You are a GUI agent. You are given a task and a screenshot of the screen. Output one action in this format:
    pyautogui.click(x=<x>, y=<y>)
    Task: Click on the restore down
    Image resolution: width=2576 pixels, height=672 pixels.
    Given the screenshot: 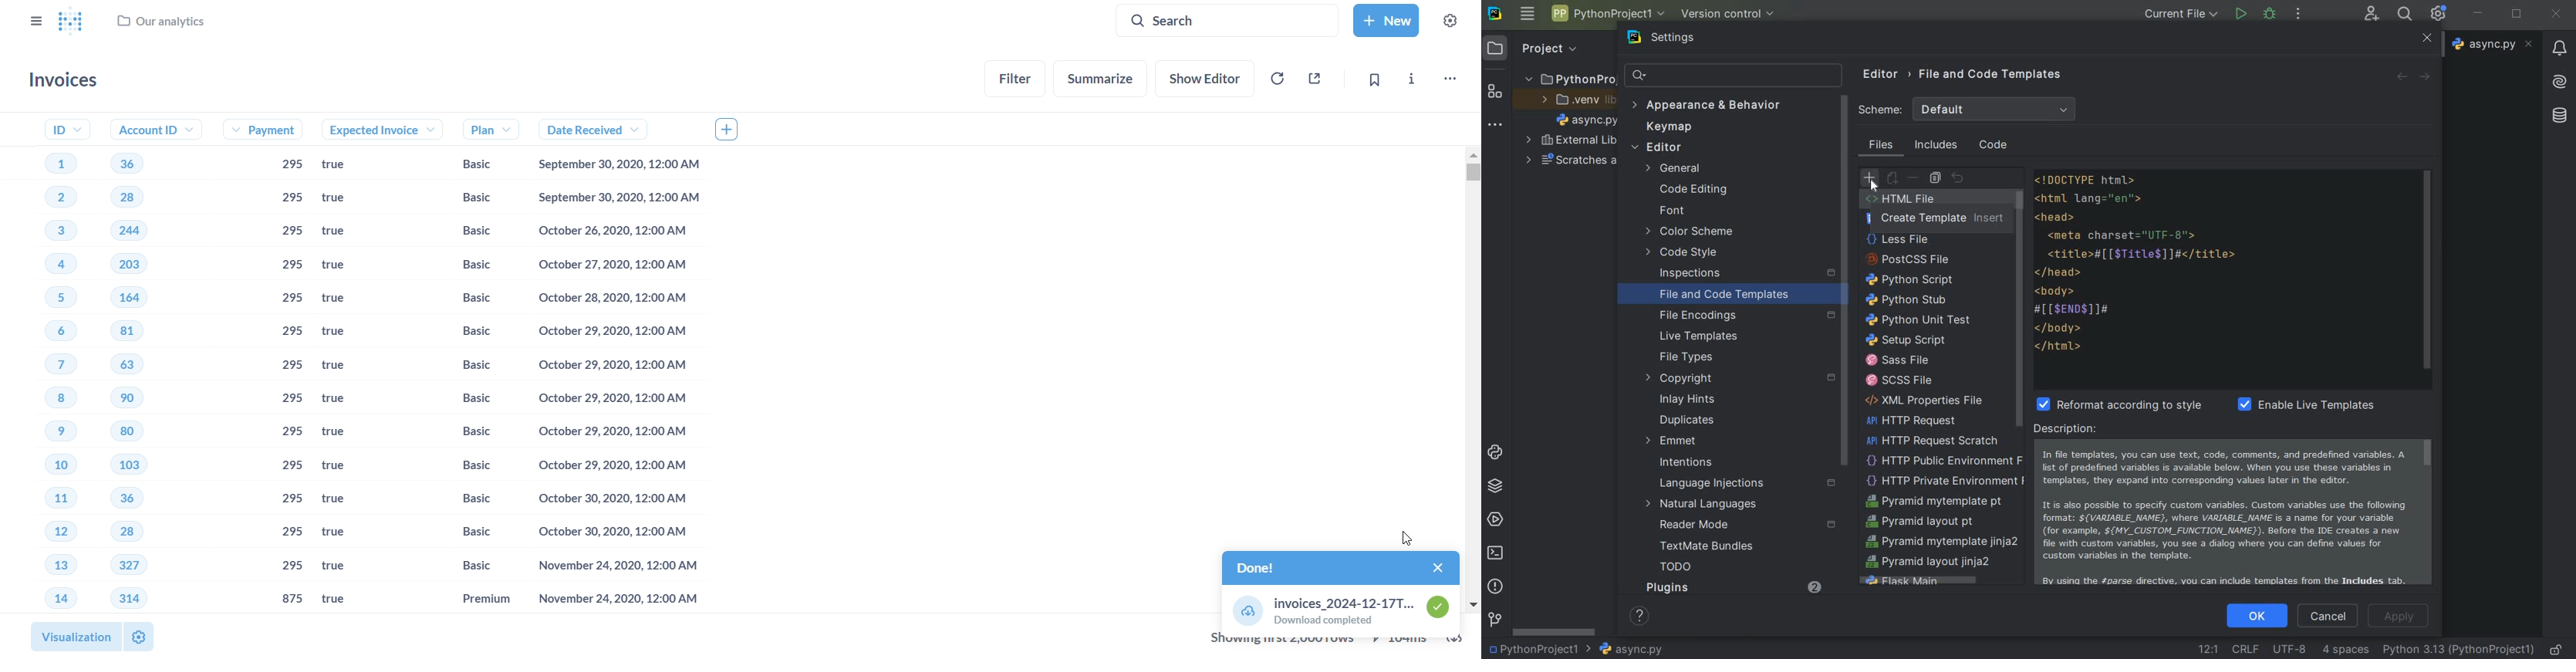 What is the action you would take?
    pyautogui.click(x=2519, y=14)
    